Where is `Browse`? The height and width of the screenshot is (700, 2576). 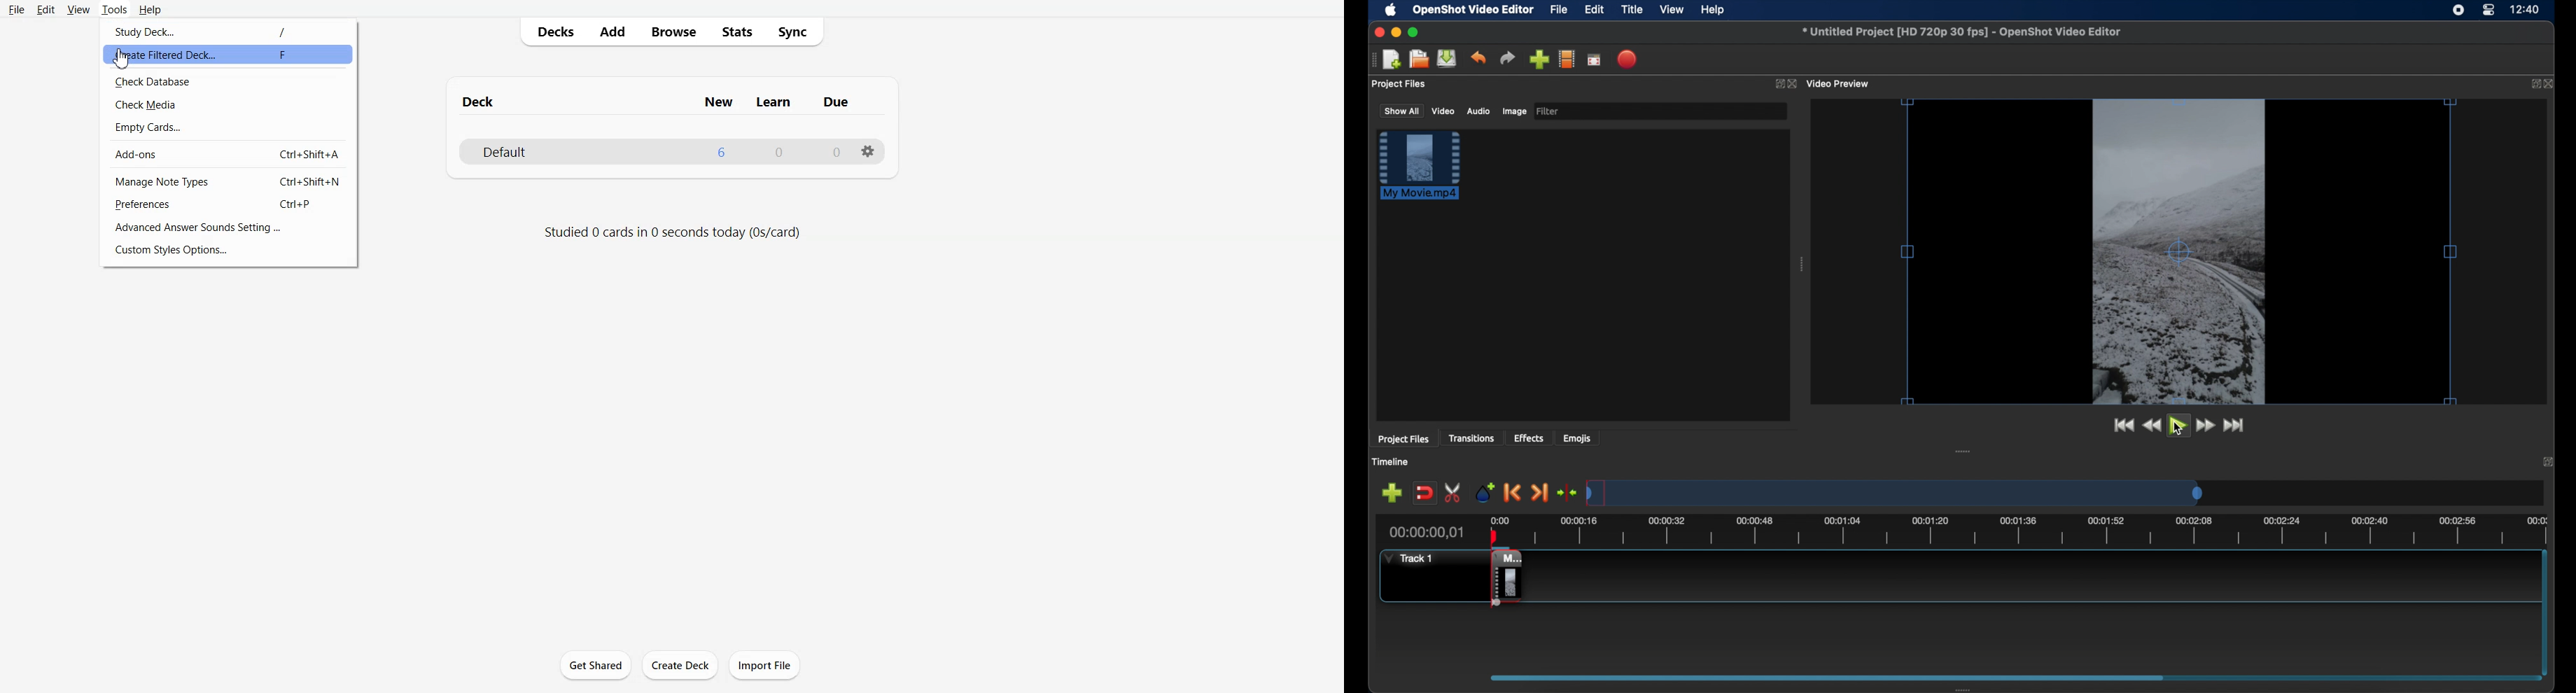
Browse is located at coordinates (675, 32).